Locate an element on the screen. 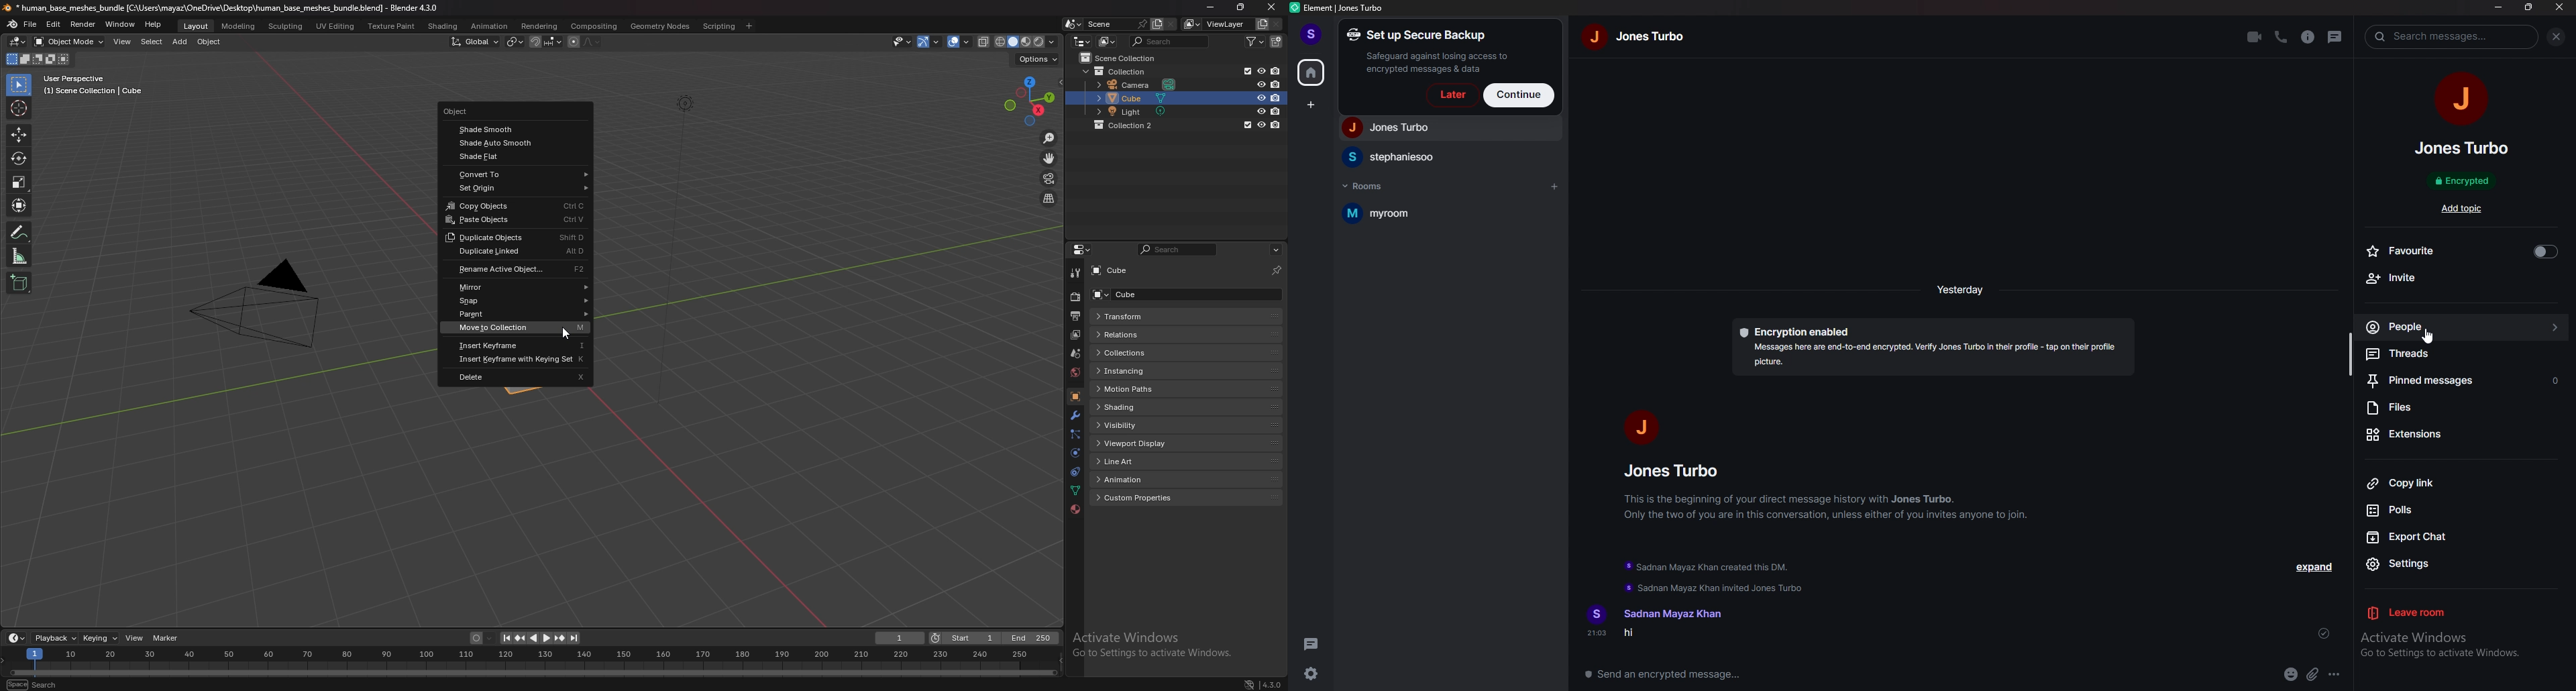 The width and height of the screenshot is (2576, 700). window is located at coordinates (121, 25).